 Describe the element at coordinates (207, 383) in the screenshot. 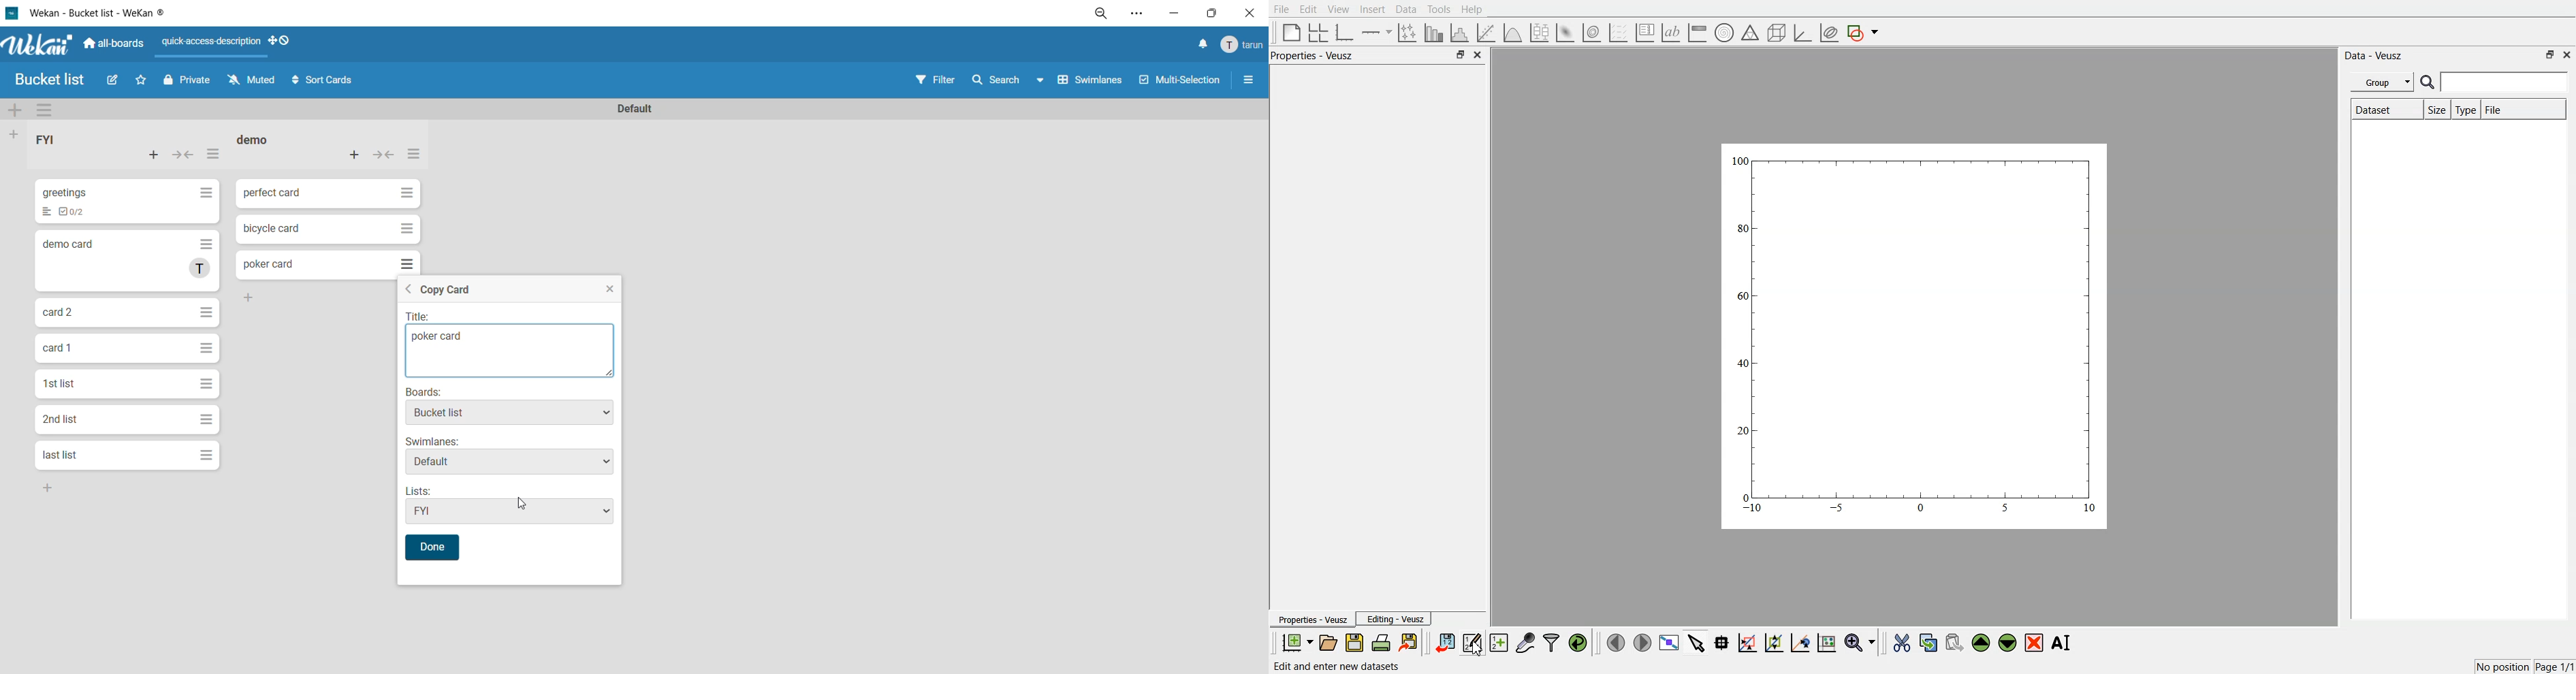

I see `Hamburger` at that location.